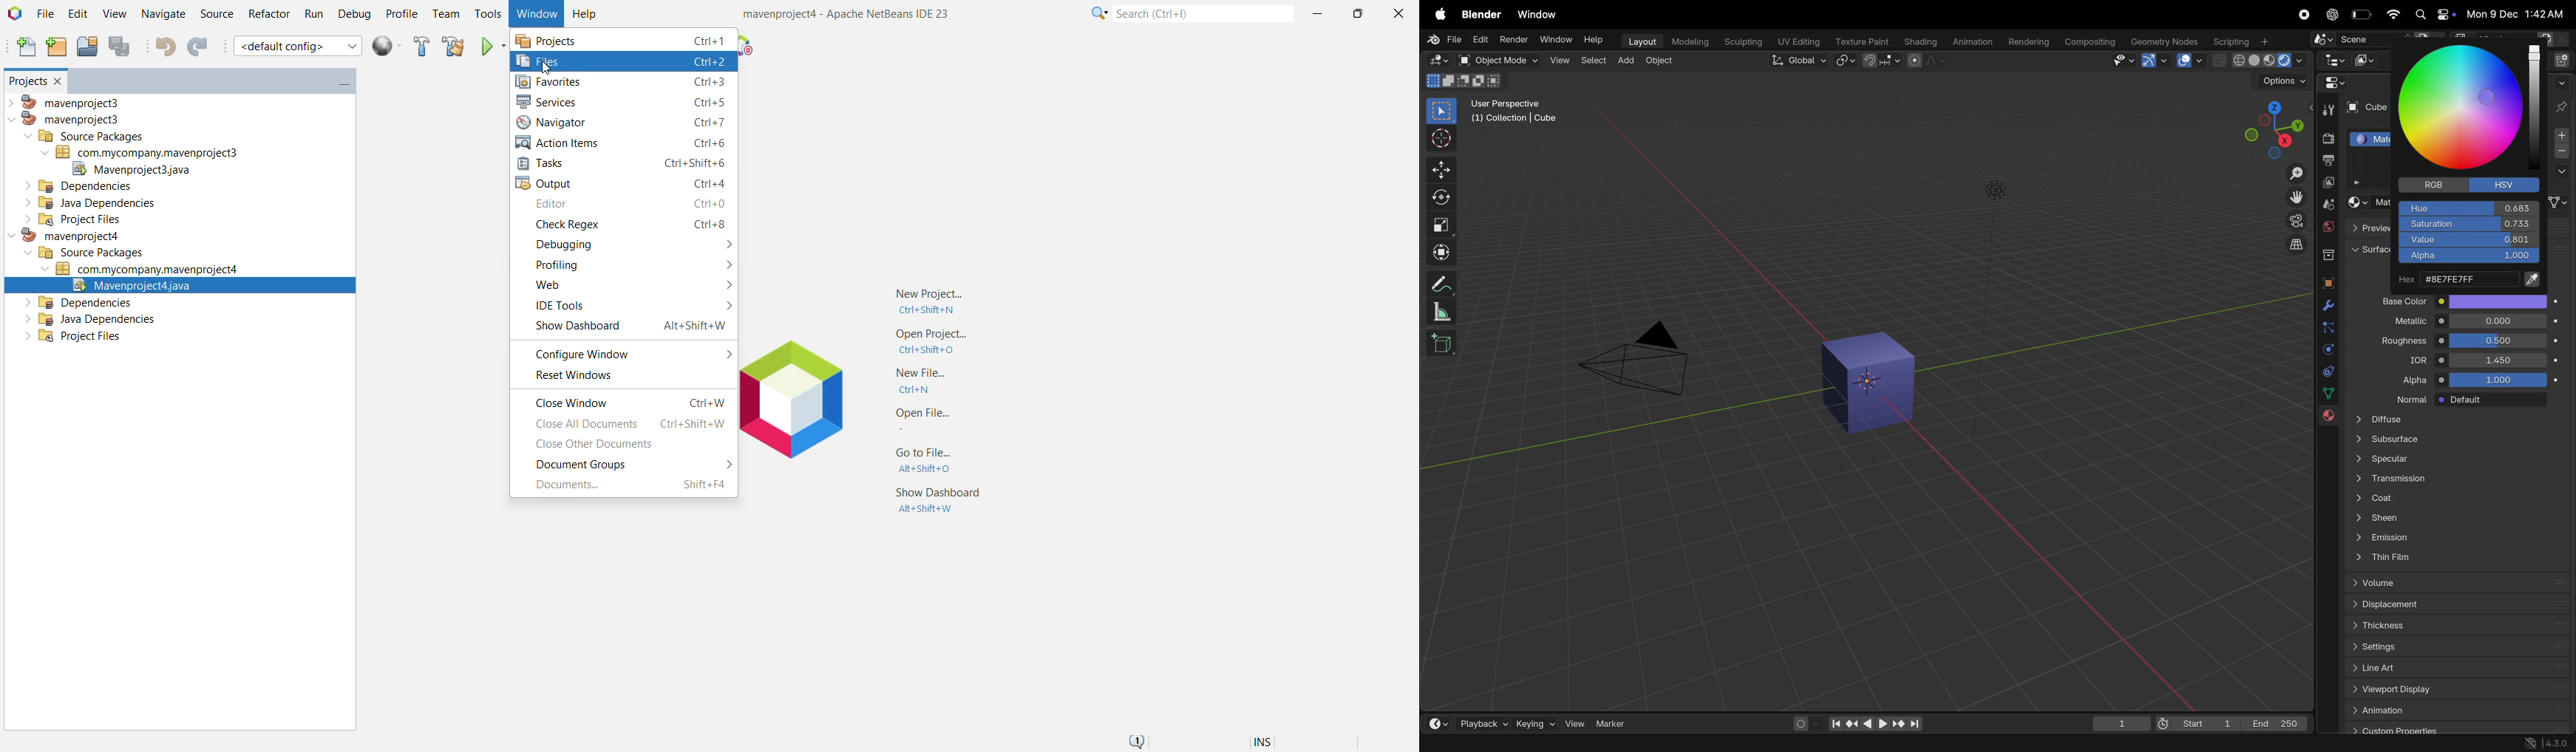 Image resolution: width=2576 pixels, height=756 pixels. I want to click on options, so click(2561, 172).